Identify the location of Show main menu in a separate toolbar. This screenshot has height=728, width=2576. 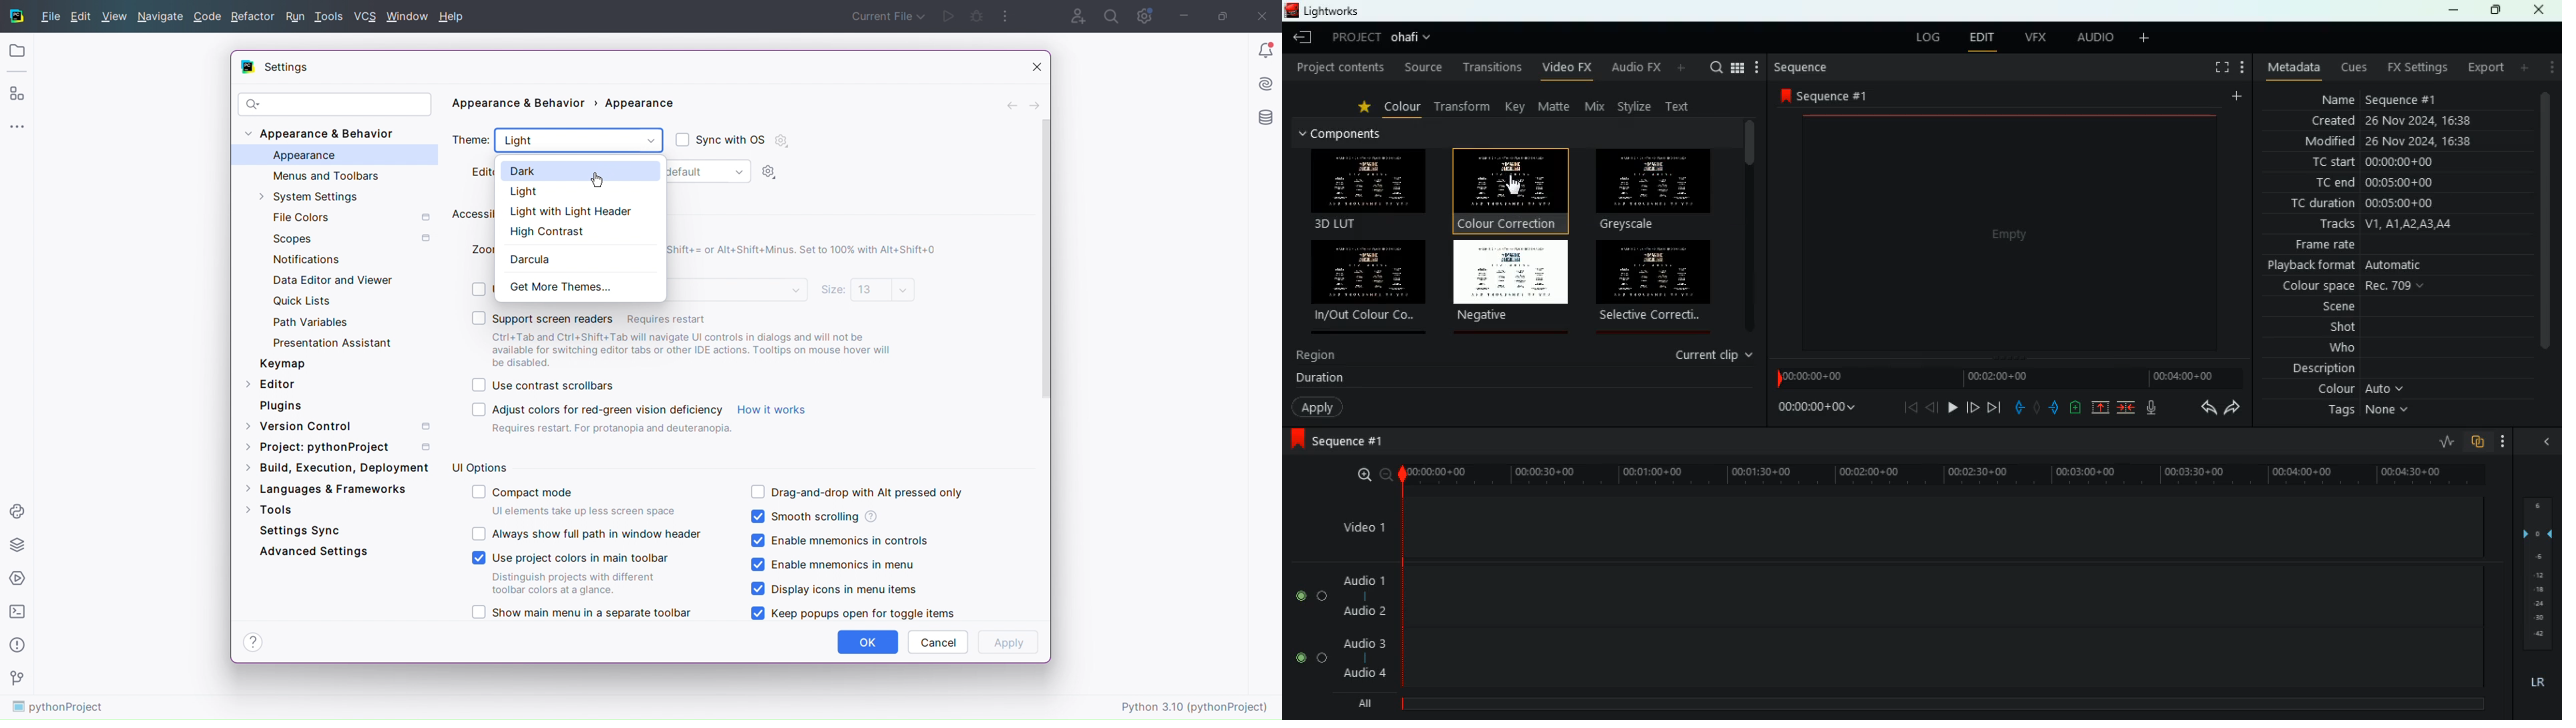
(581, 612).